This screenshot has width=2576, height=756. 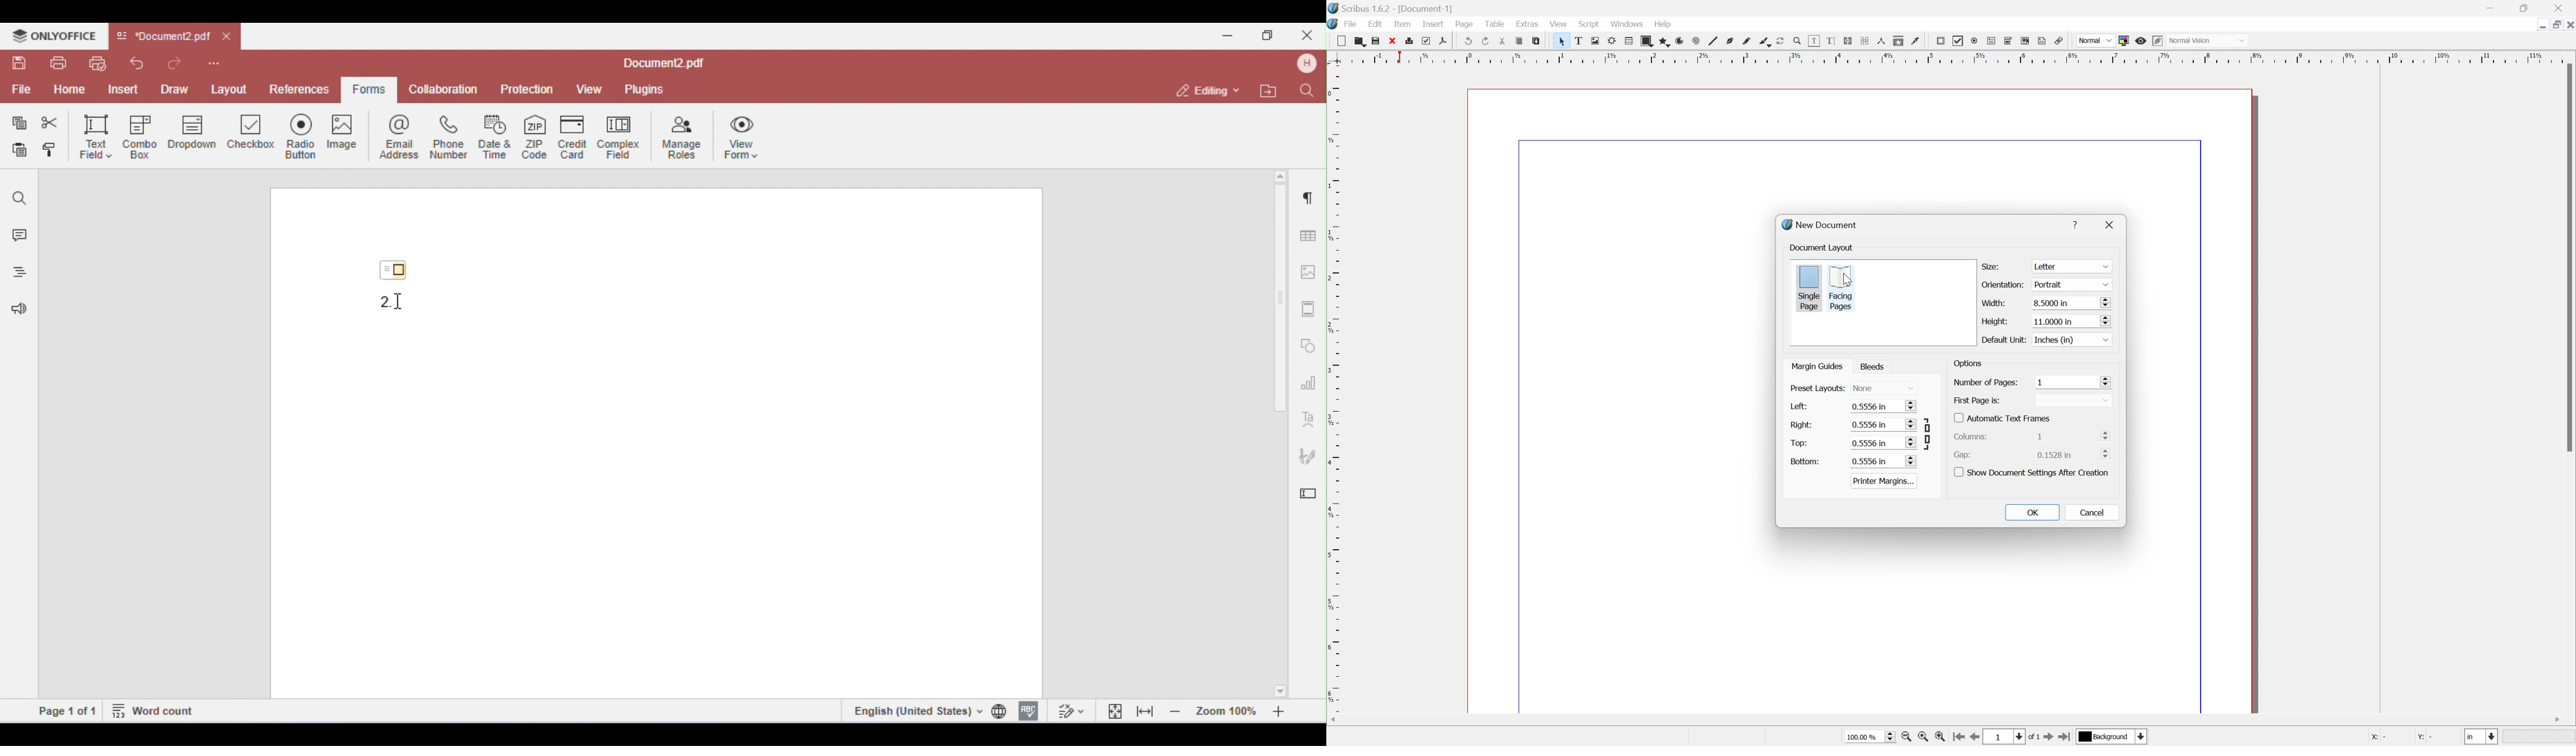 What do you see at coordinates (1866, 42) in the screenshot?
I see `Unlink text frames` at bounding box center [1866, 42].